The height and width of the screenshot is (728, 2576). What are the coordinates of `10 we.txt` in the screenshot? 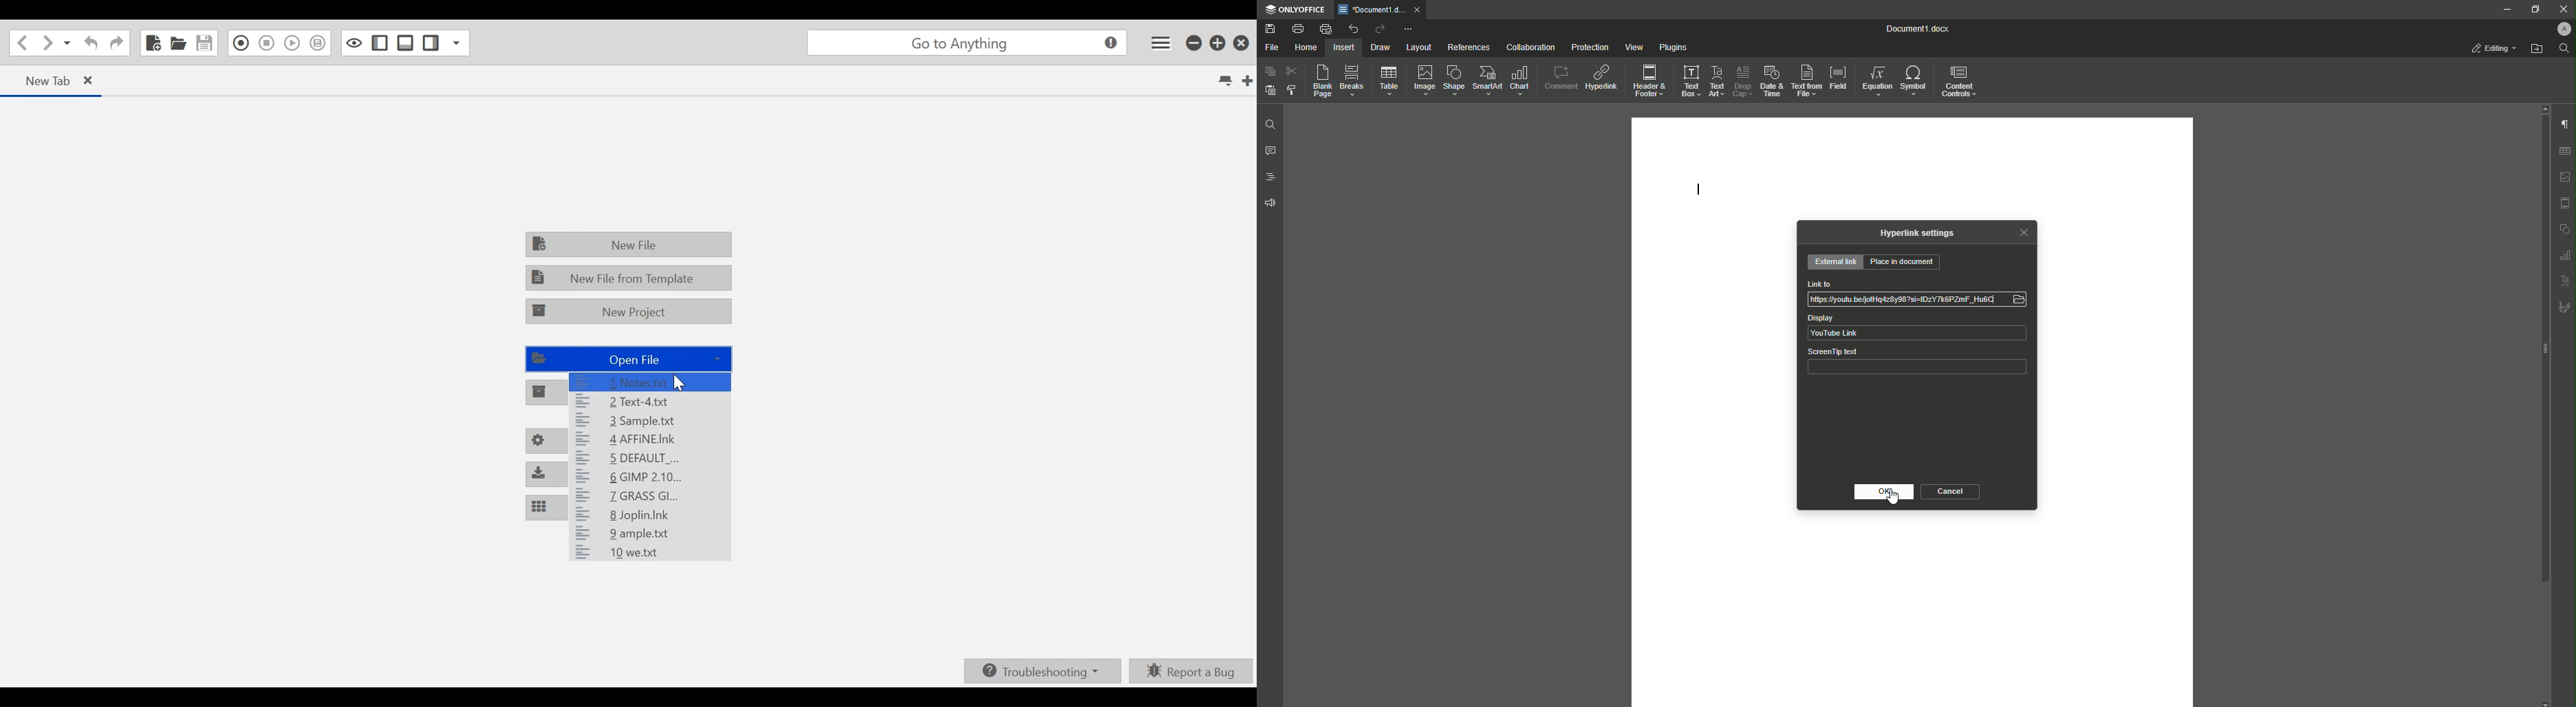 It's located at (645, 553).